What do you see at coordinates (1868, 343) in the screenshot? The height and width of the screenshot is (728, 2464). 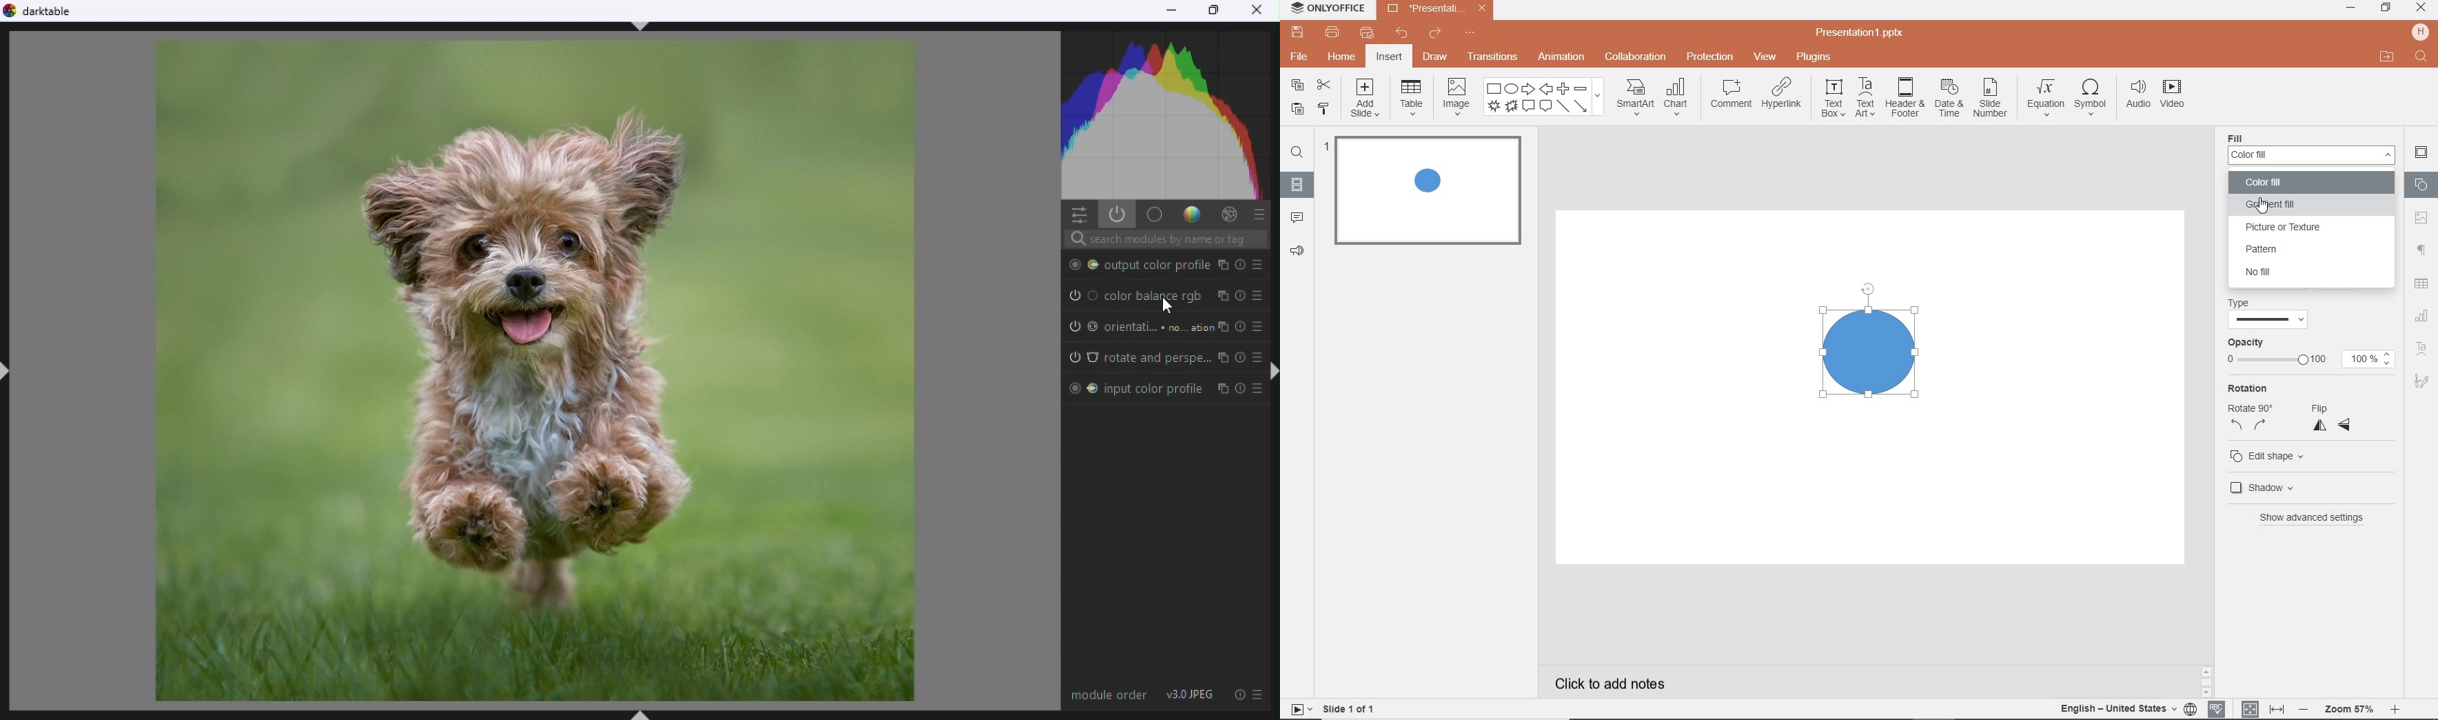 I see `shape` at bounding box center [1868, 343].